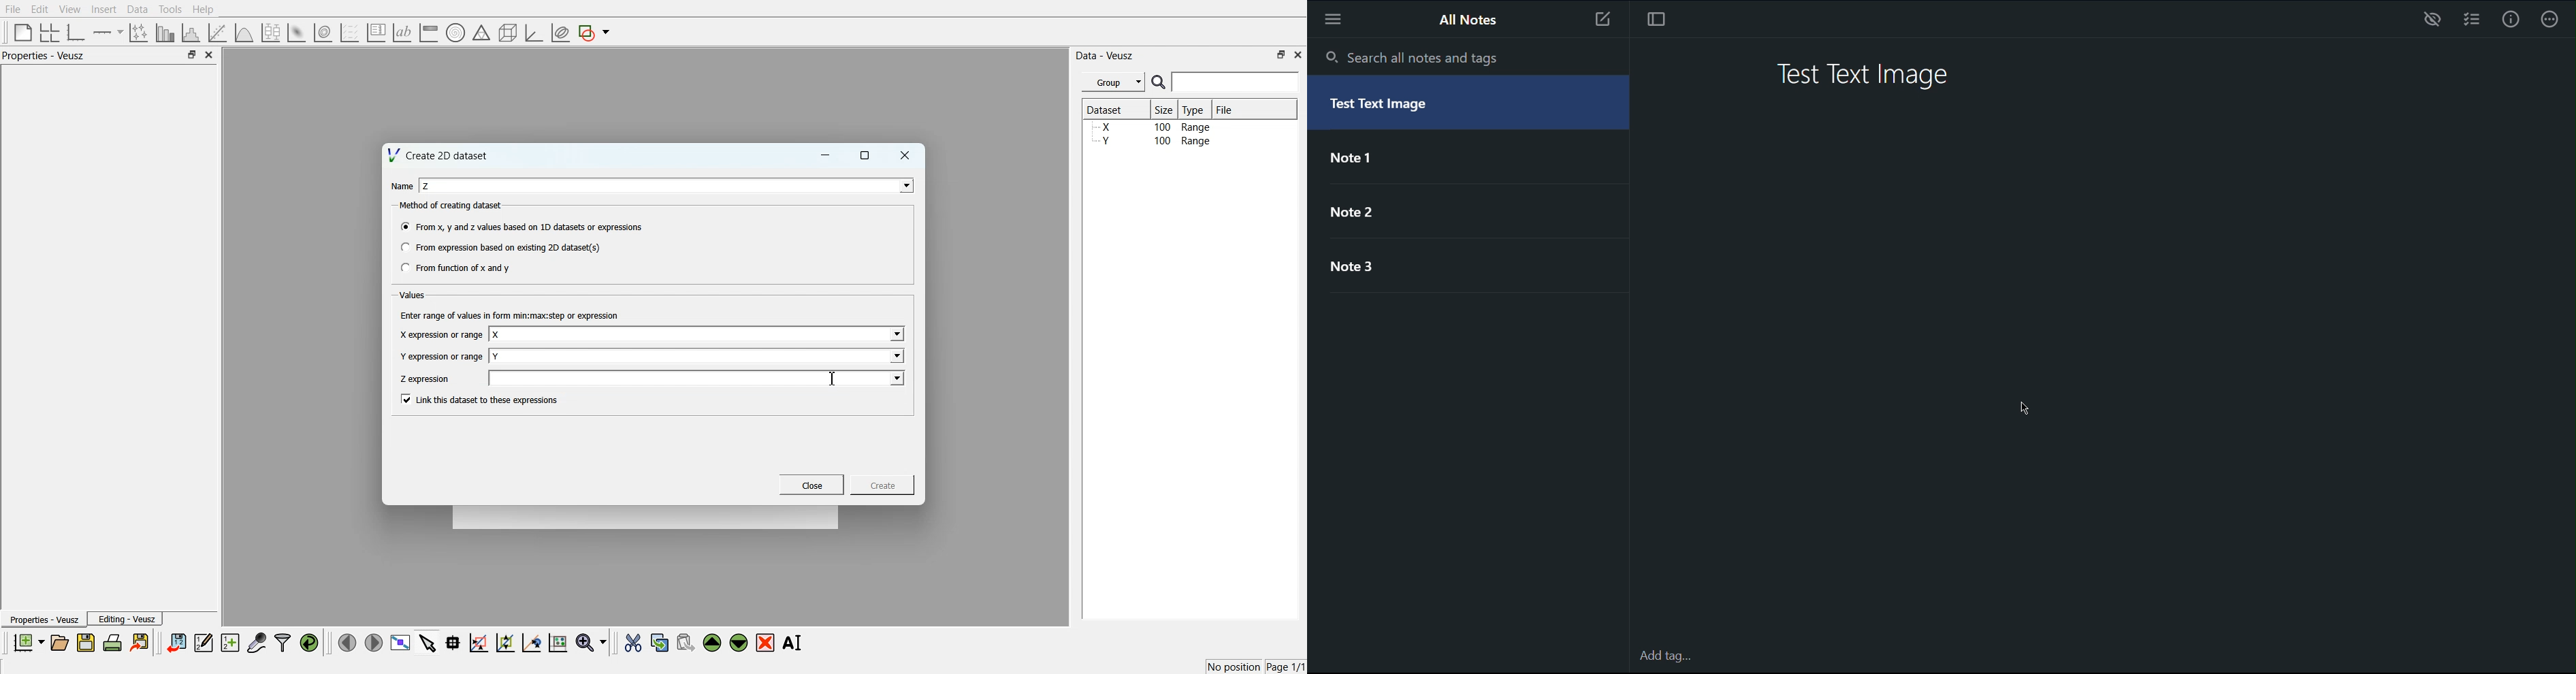  Describe the element at coordinates (1603, 18) in the screenshot. I see `New Note` at that location.